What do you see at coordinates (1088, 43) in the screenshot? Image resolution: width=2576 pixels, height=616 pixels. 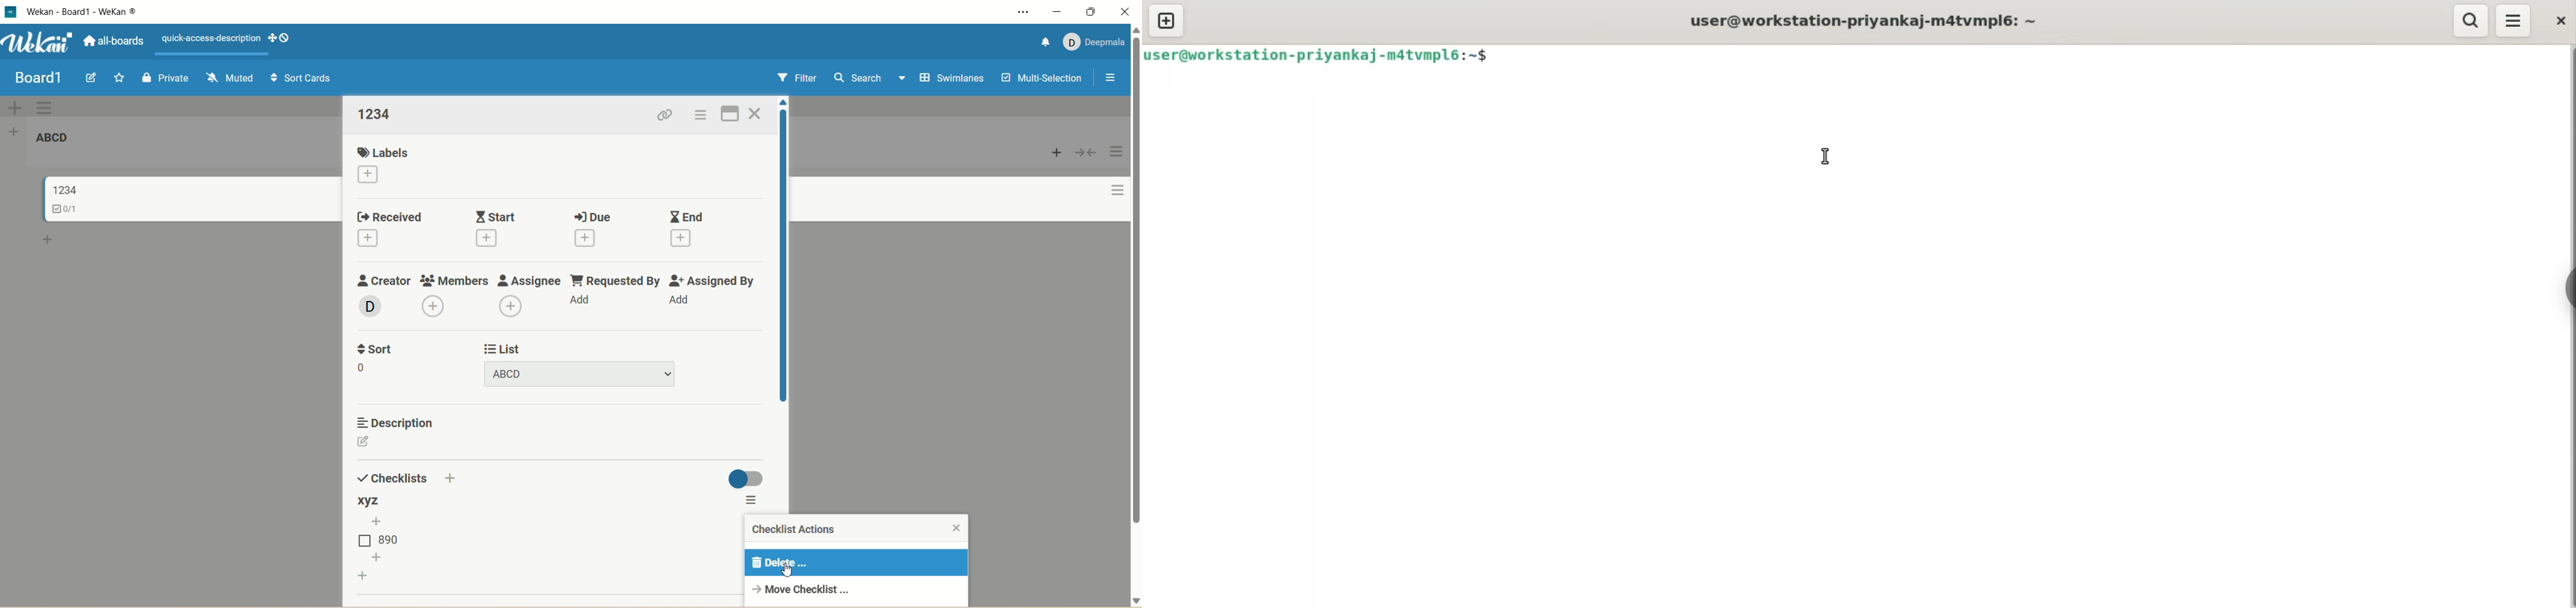 I see `account` at bounding box center [1088, 43].